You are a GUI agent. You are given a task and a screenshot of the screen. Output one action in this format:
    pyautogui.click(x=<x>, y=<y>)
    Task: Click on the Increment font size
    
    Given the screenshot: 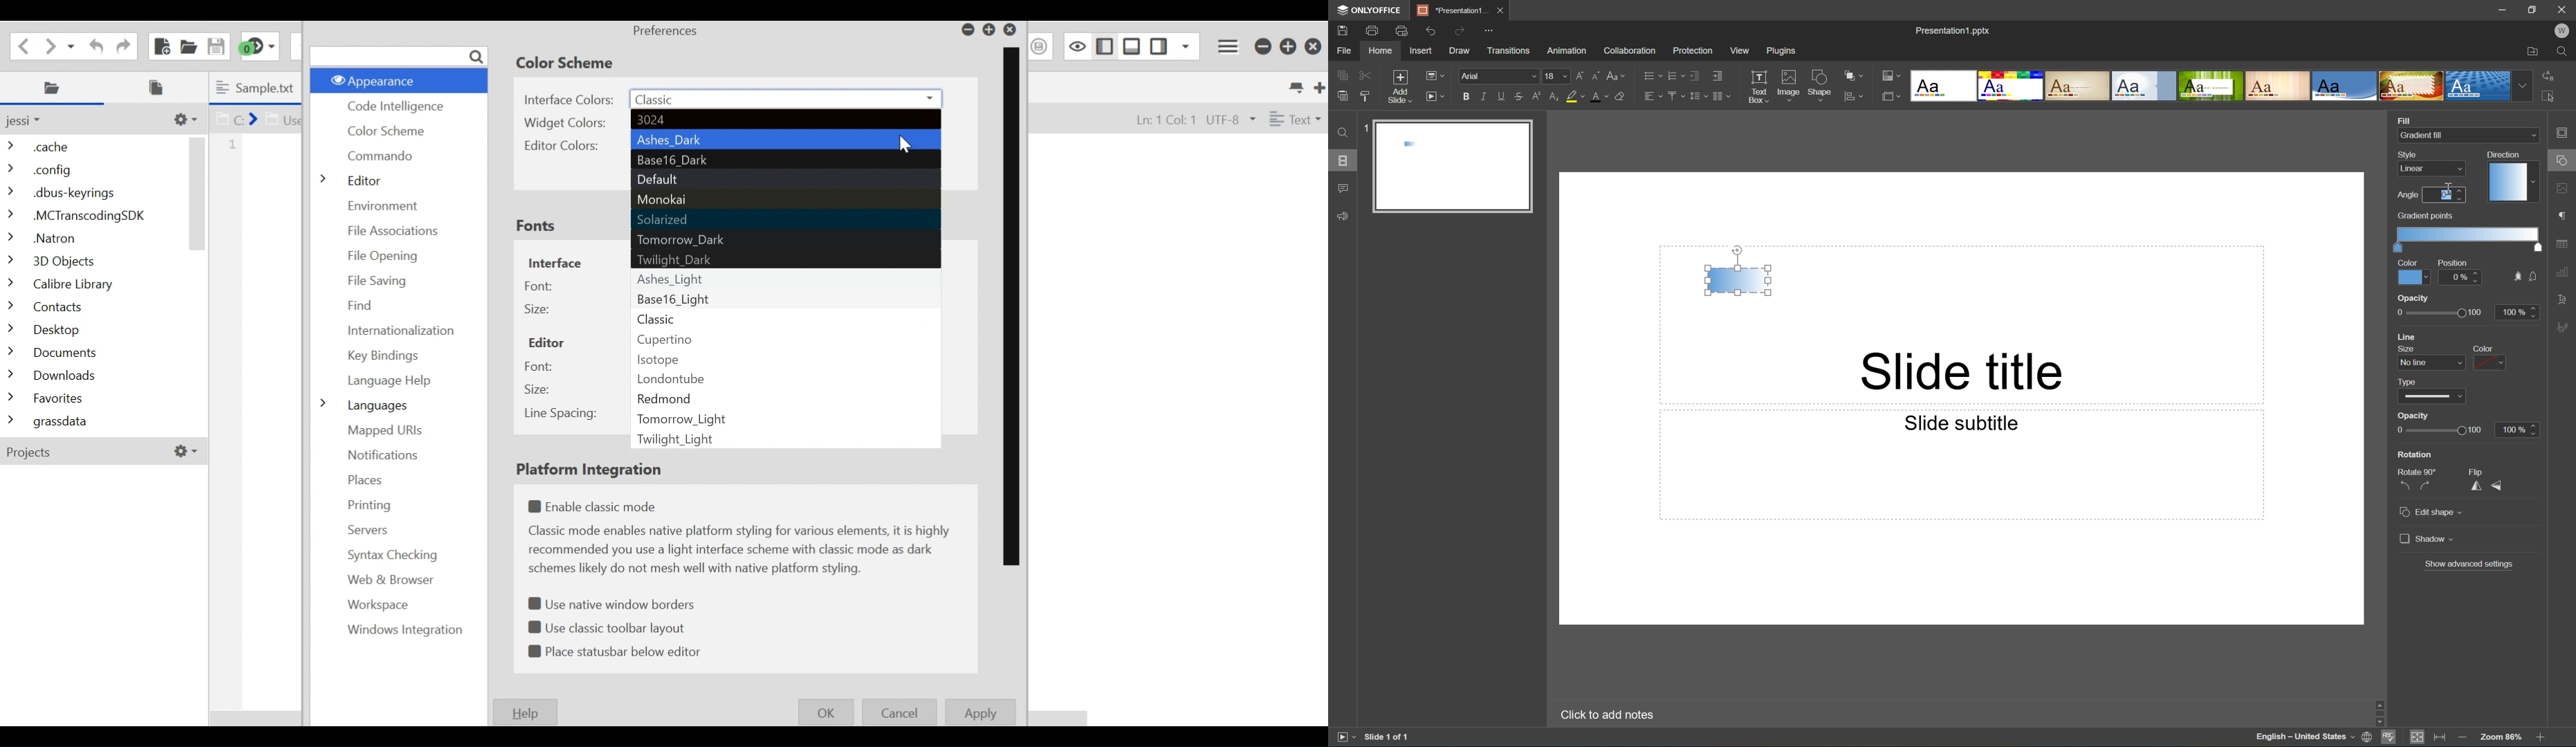 What is the action you would take?
    pyautogui.click(x=1577, y=74)
    